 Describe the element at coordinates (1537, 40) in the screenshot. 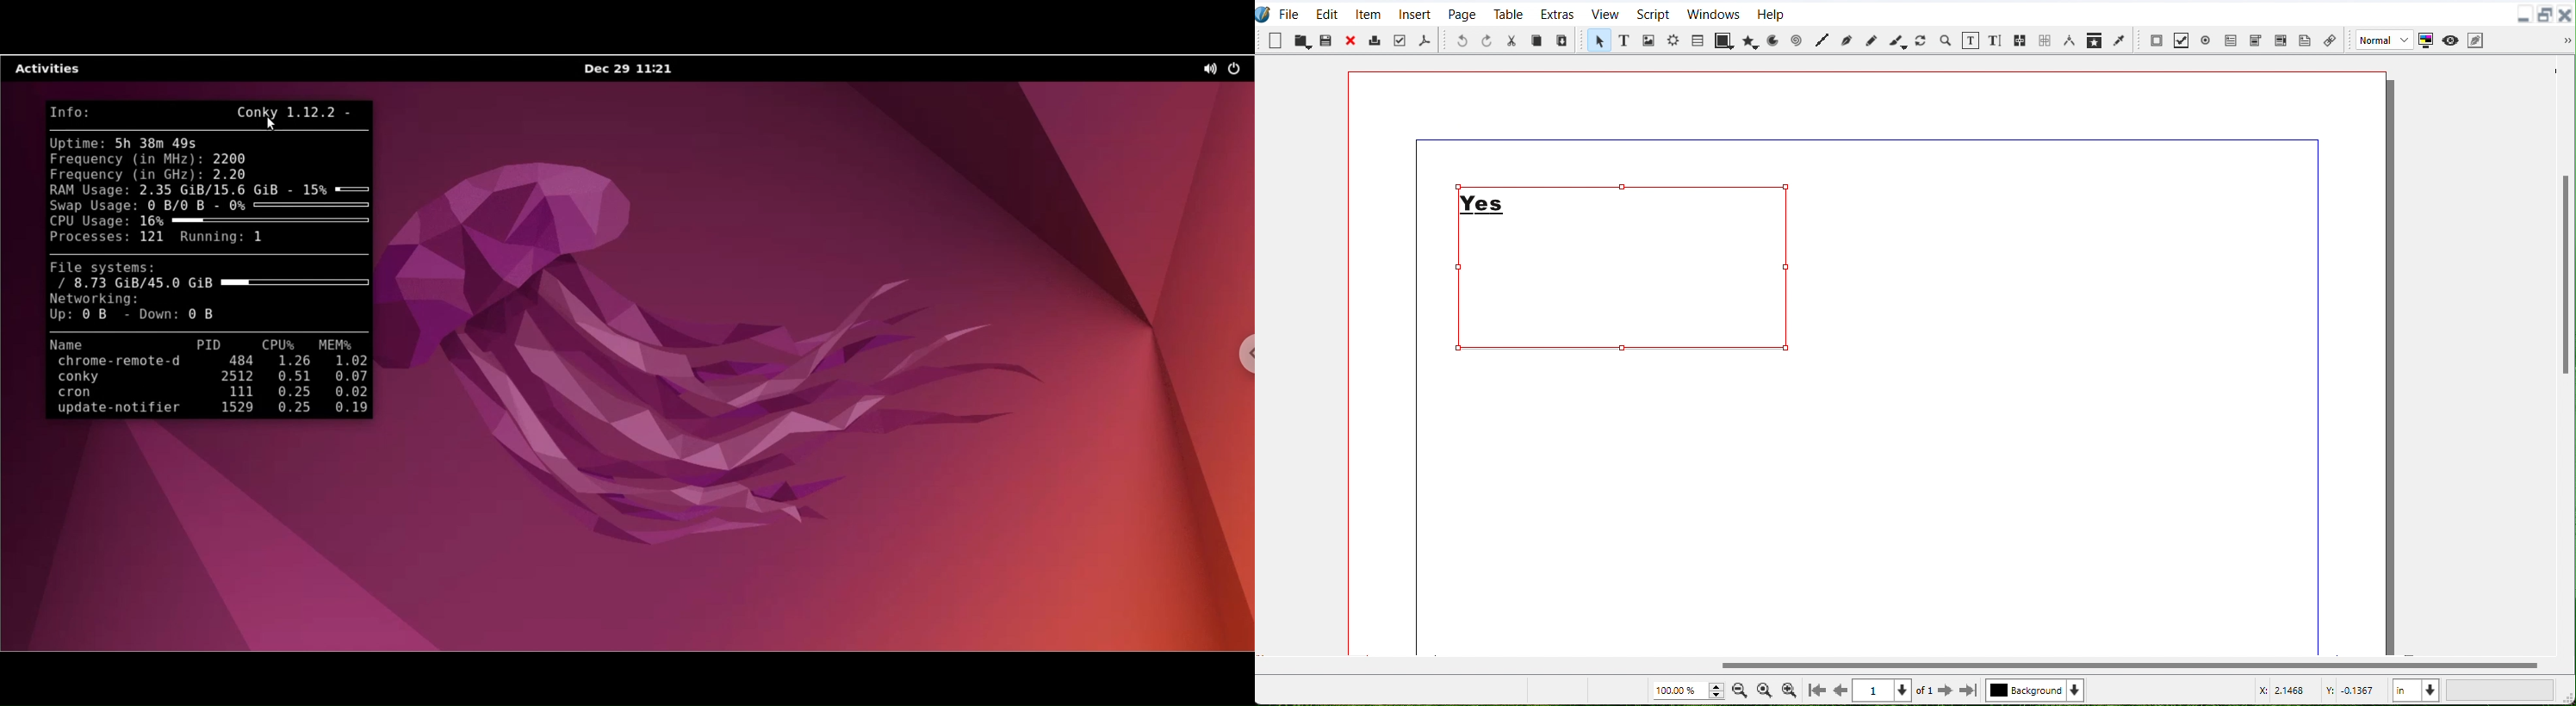

I see `Copy` at that location.